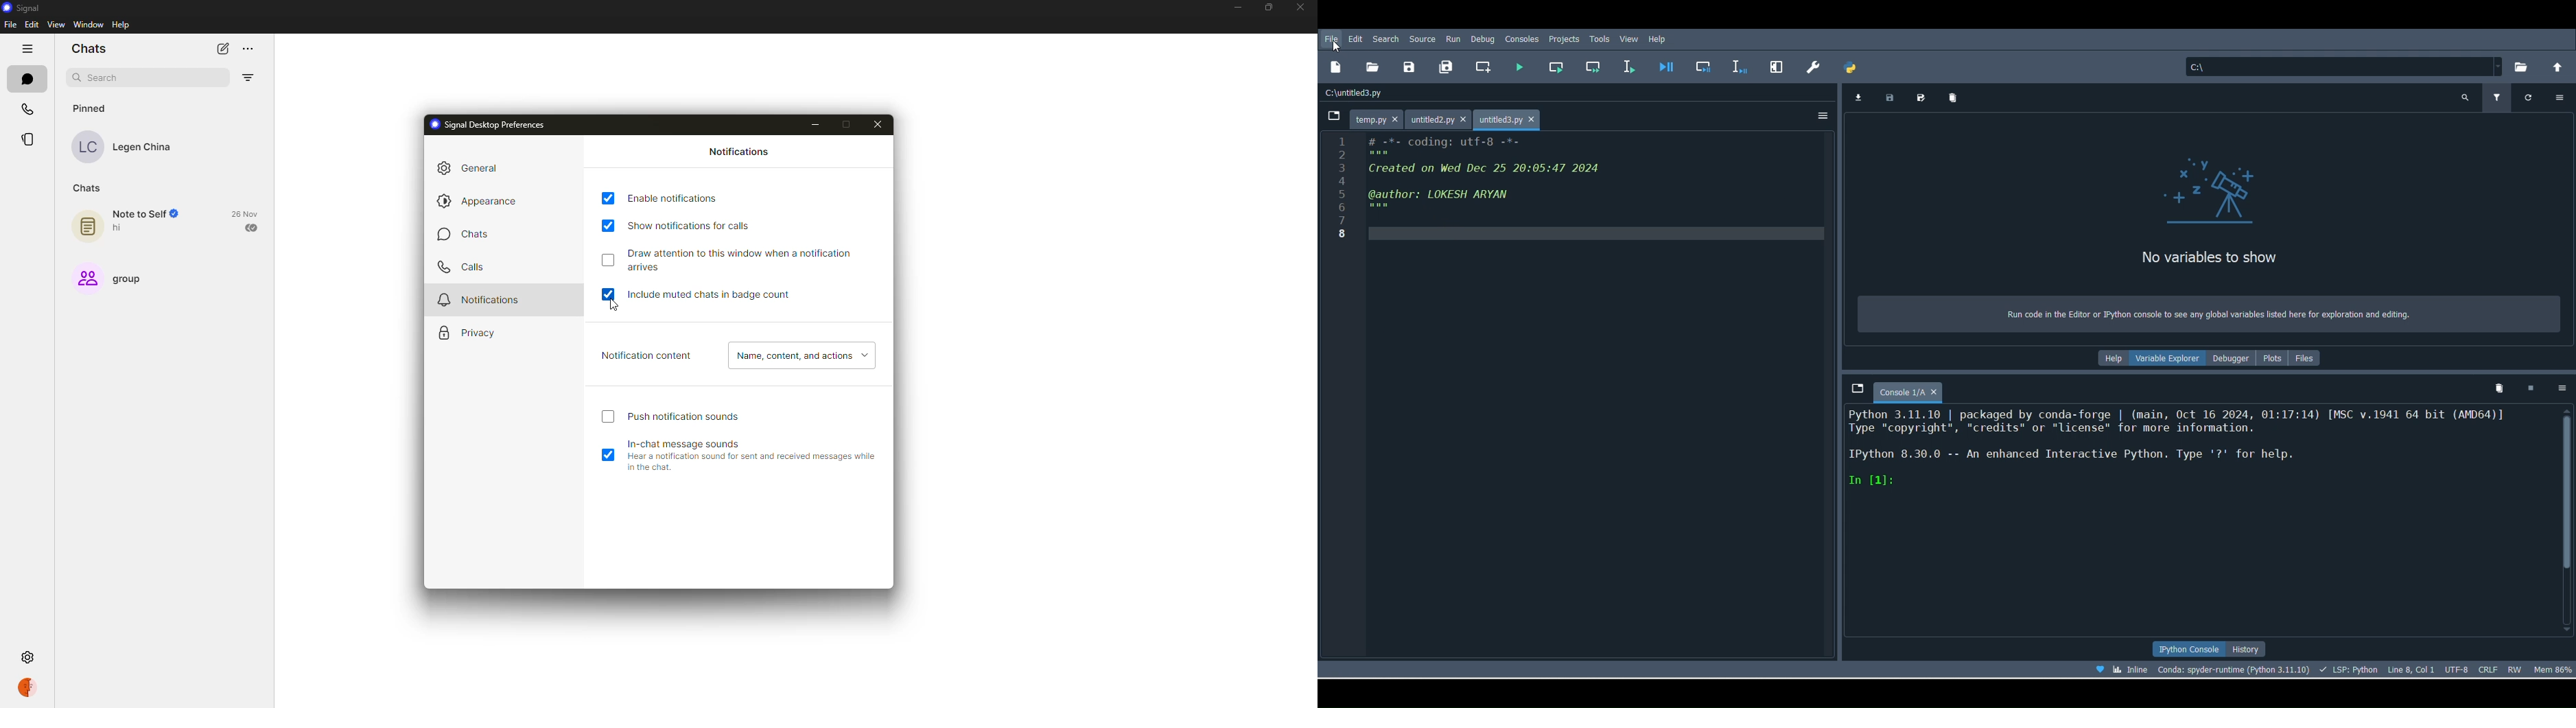 The image size is (2576, 728). What do you see at coordinates (248, 78) in the screenshot?
I see `filter` at bounding box center [248, 78].